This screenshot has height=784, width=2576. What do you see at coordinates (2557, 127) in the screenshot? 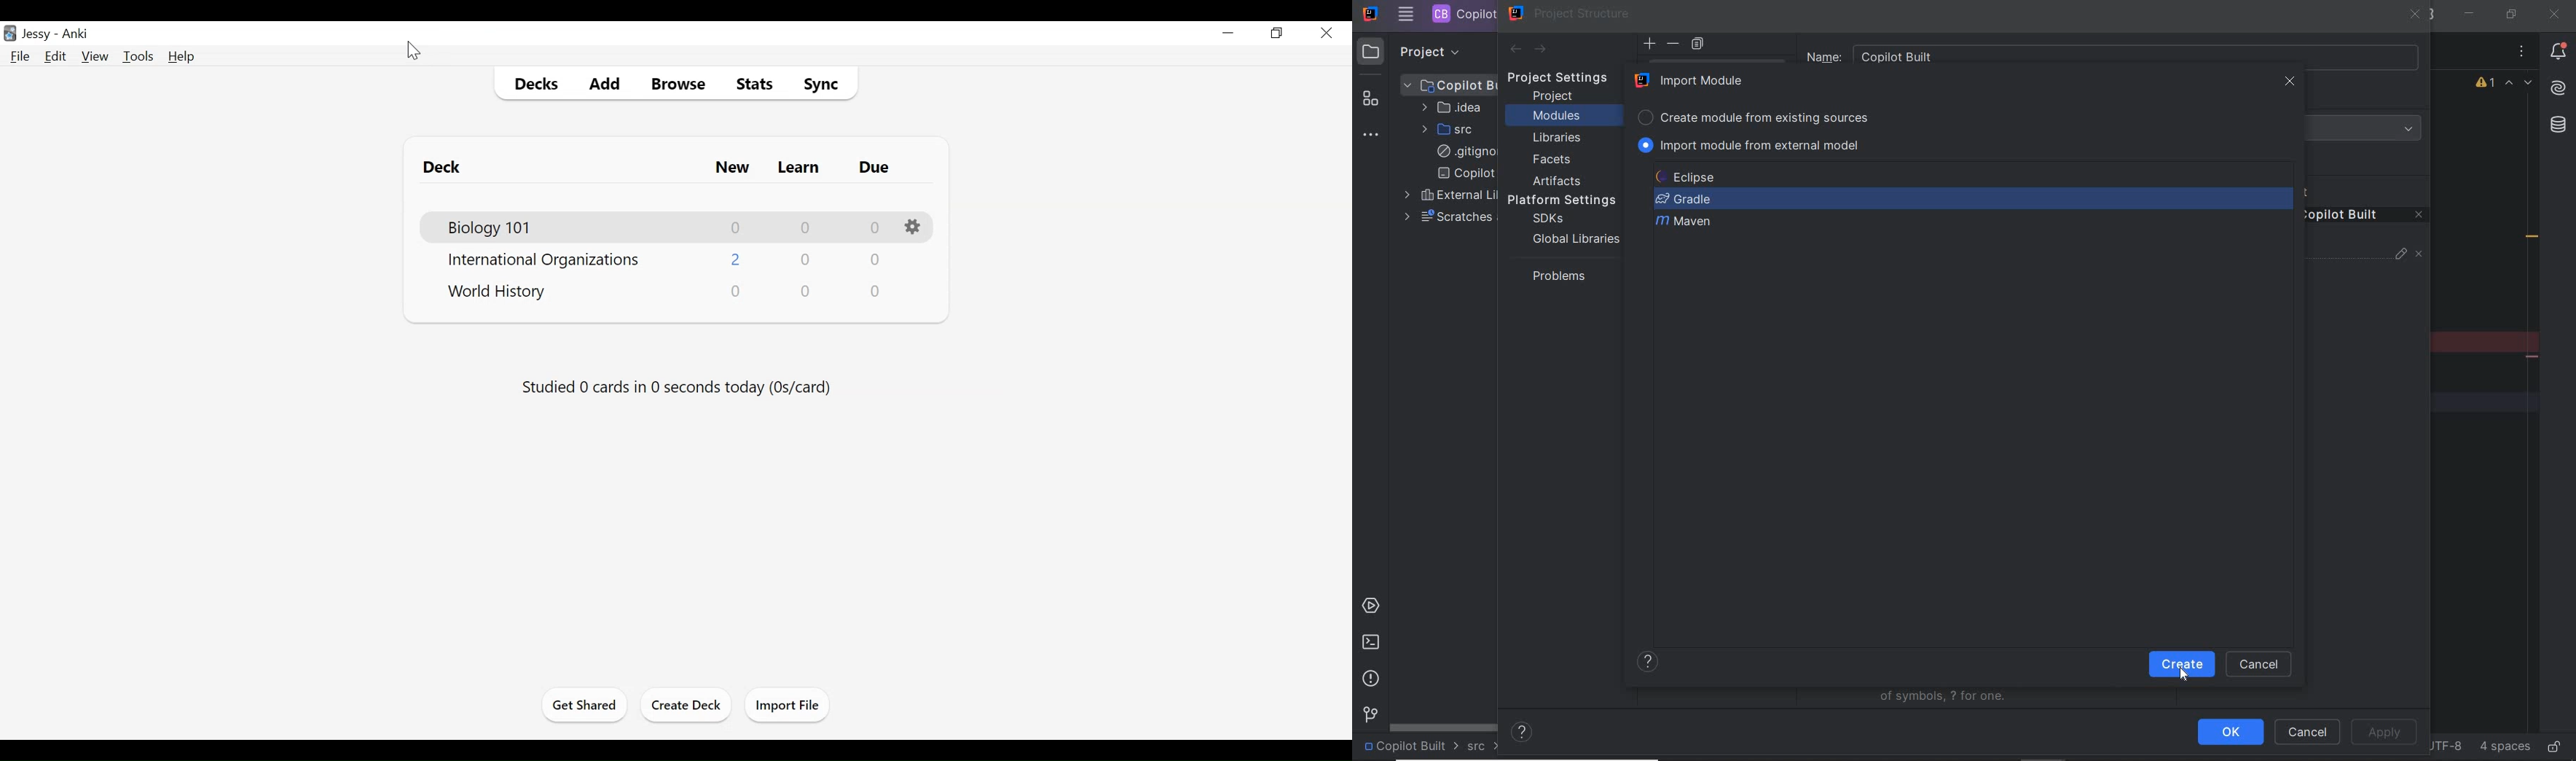
I see `database` at bounding box center [2557, 127].